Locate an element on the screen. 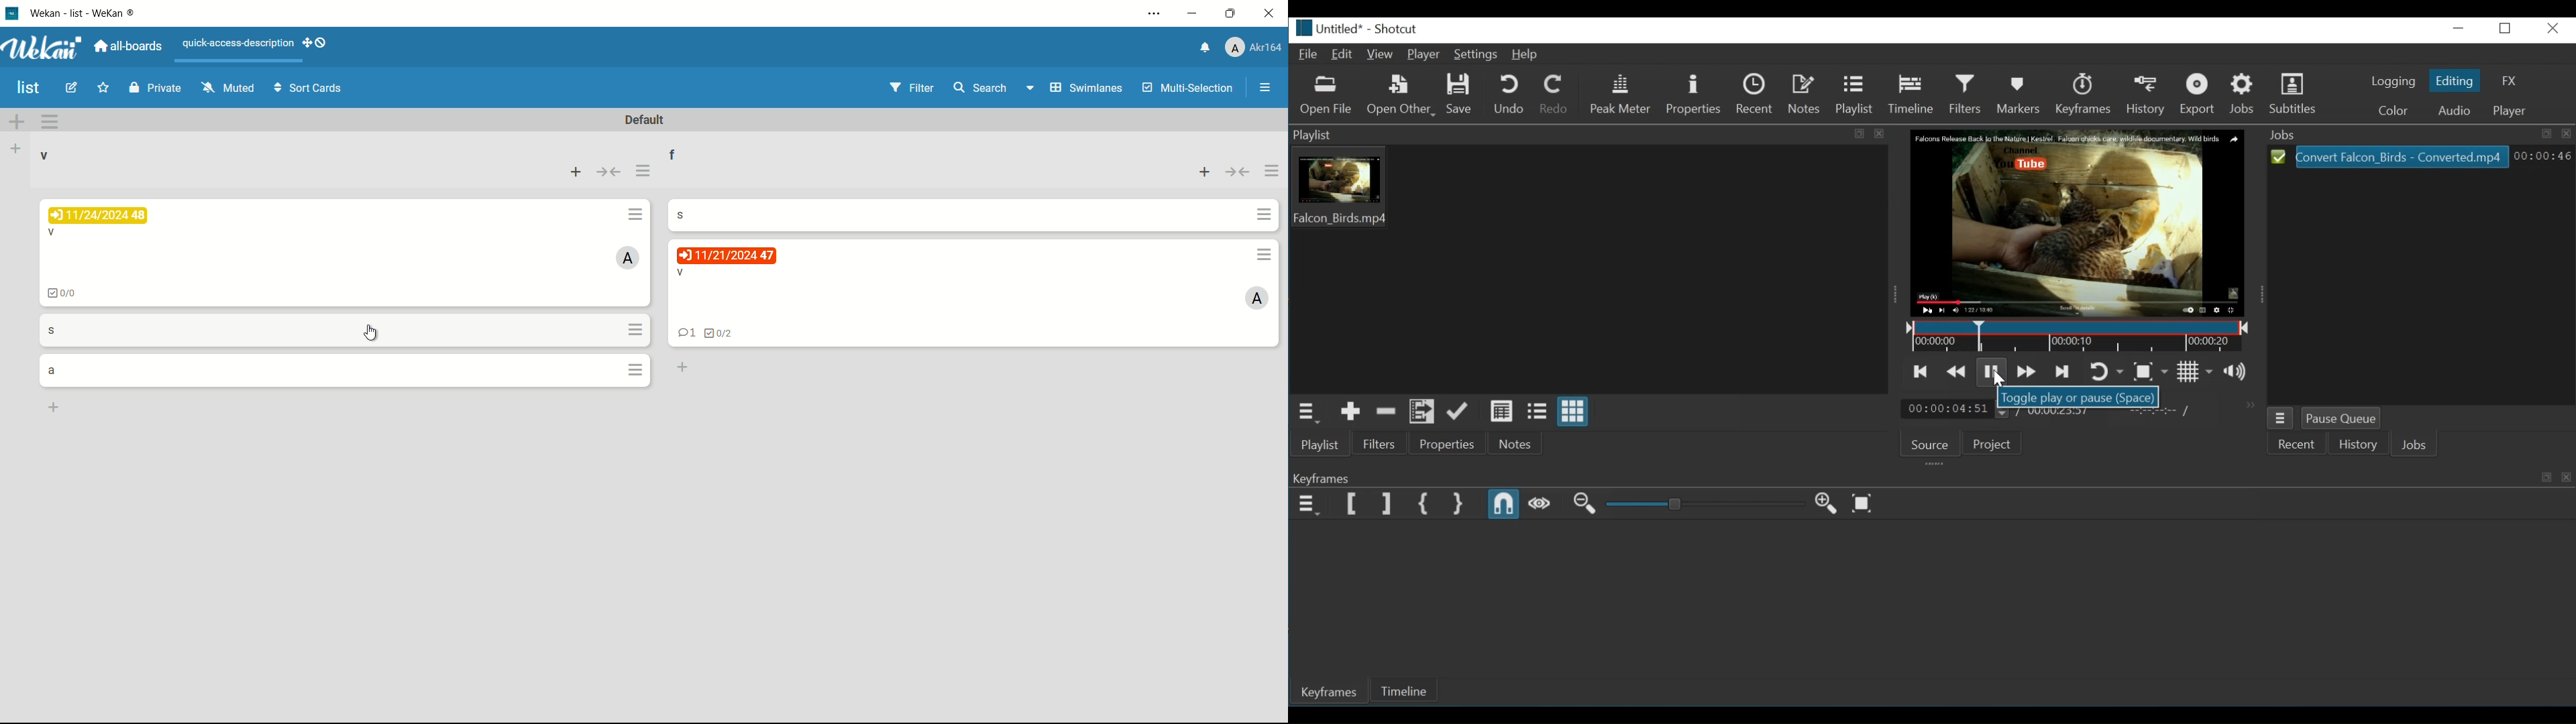 This screenshot has width=2576, height=728. Projects is located at coordinates (1992, 442).